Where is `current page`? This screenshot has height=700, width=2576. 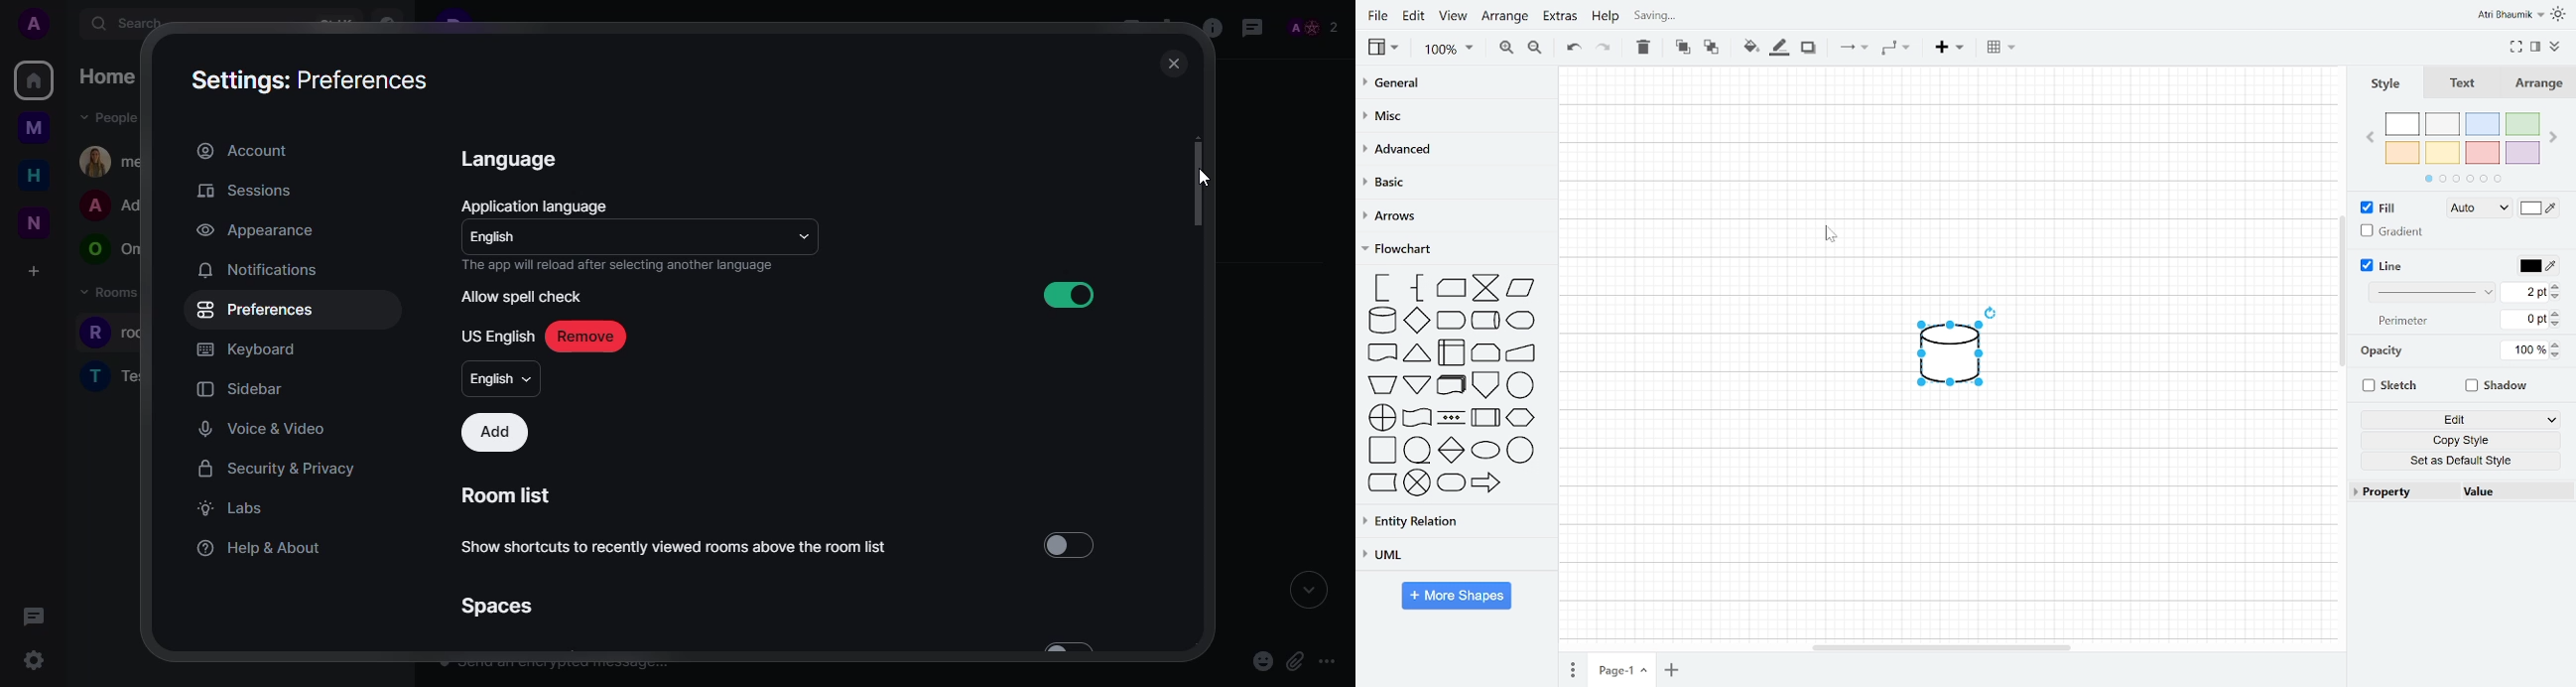 current page is located at coordinates (1624, 669).